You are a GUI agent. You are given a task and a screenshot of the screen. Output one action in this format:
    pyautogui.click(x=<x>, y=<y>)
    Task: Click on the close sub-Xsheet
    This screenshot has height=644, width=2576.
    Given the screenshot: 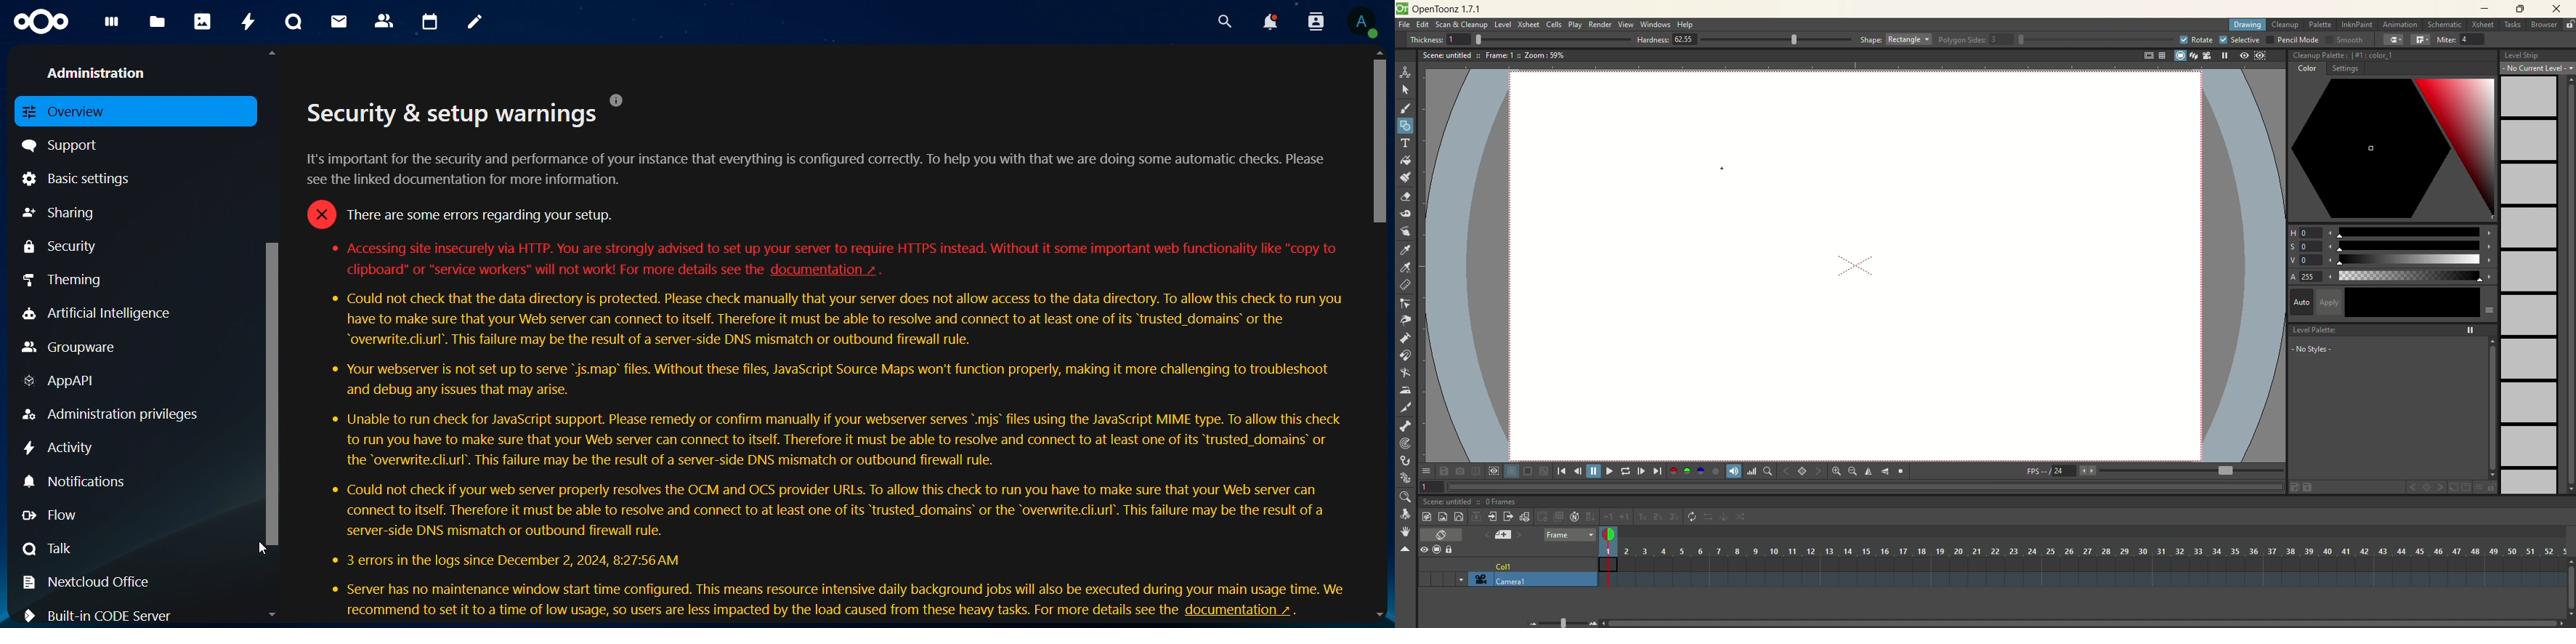 What is the action you would take?
    pyautogui.click(x=1509, y=517)
    